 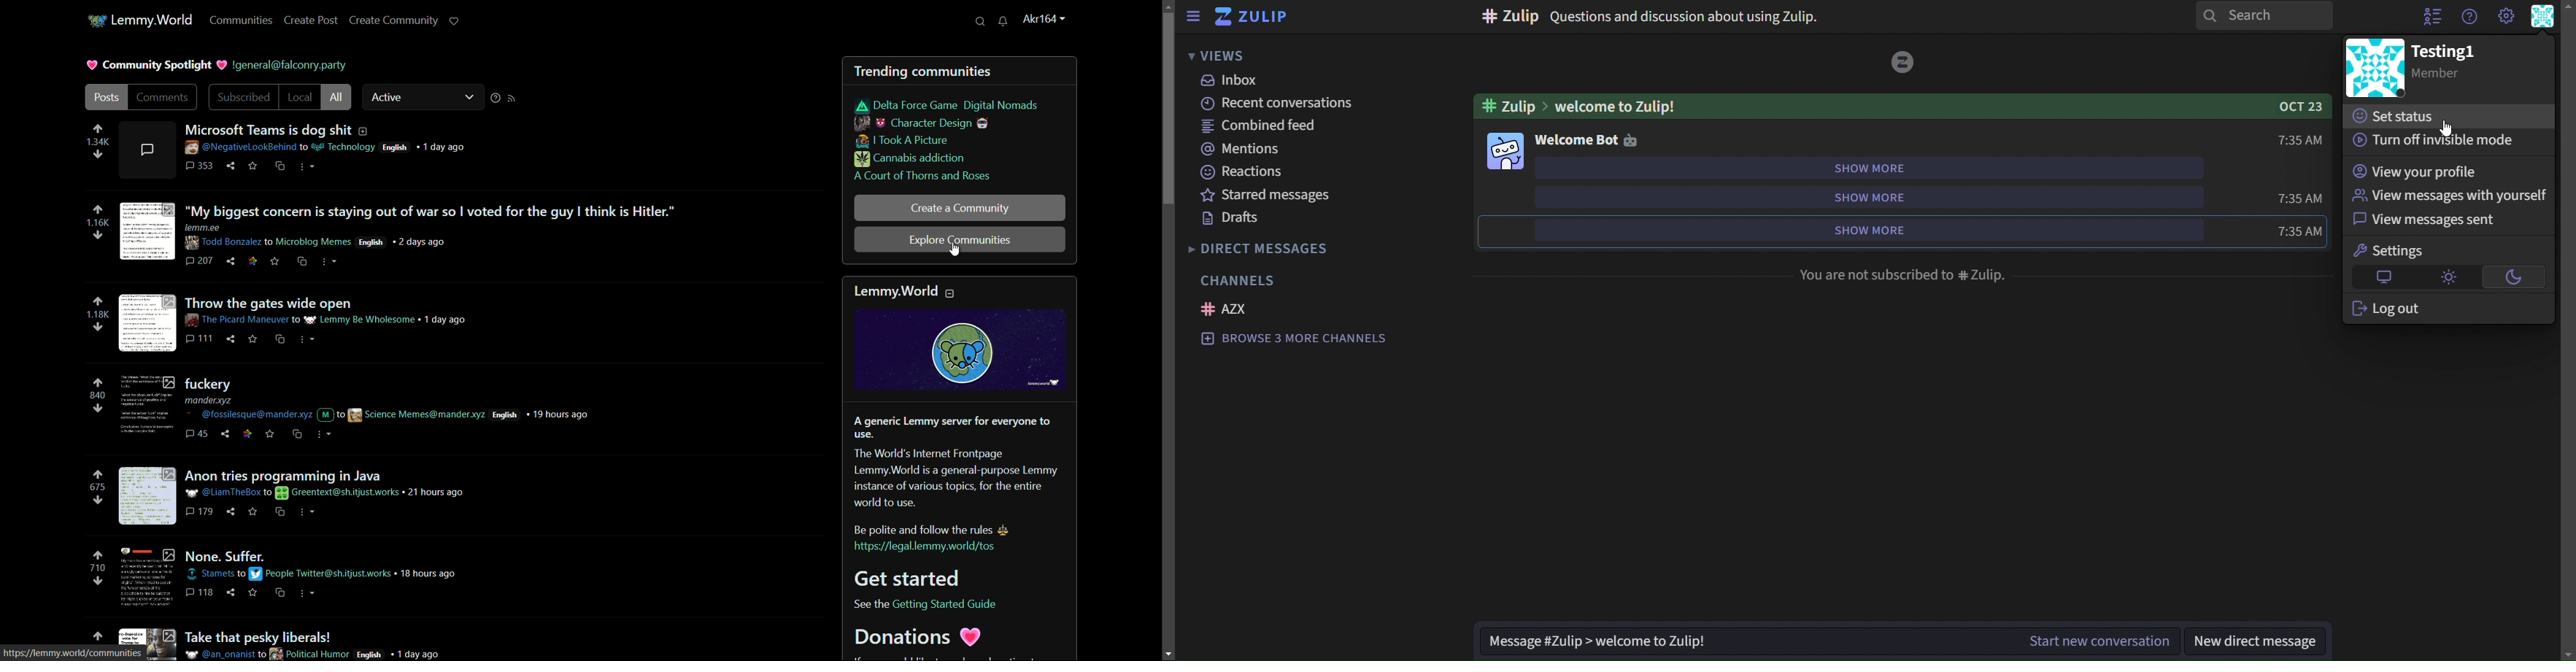 I want to click on link, so click(x=249, y=433).